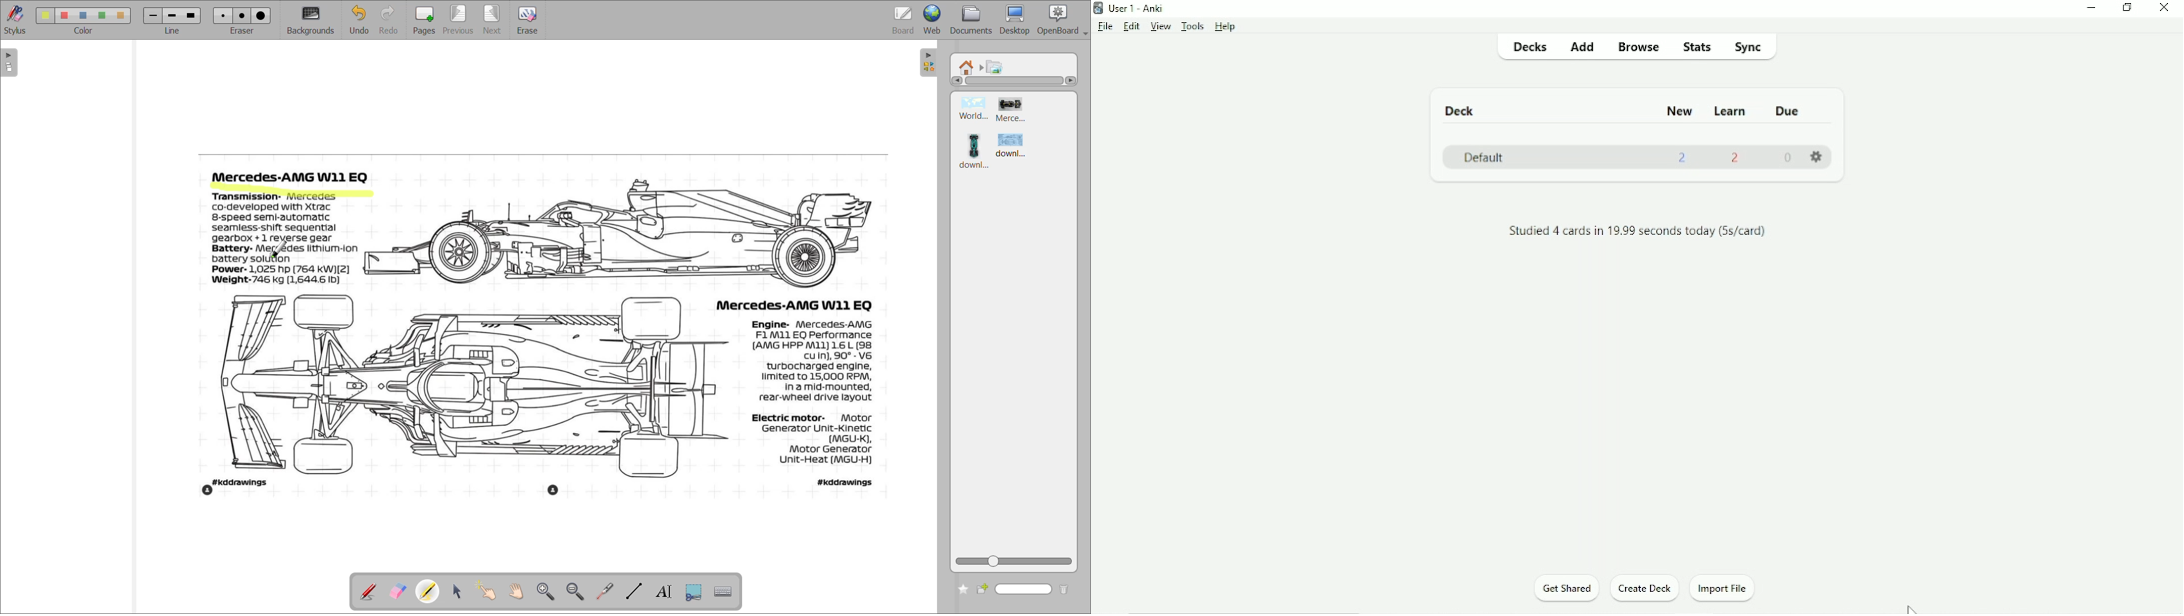 This screenshot has width=2184, height=616. I want to click on eraser 1, so click(223, 15).